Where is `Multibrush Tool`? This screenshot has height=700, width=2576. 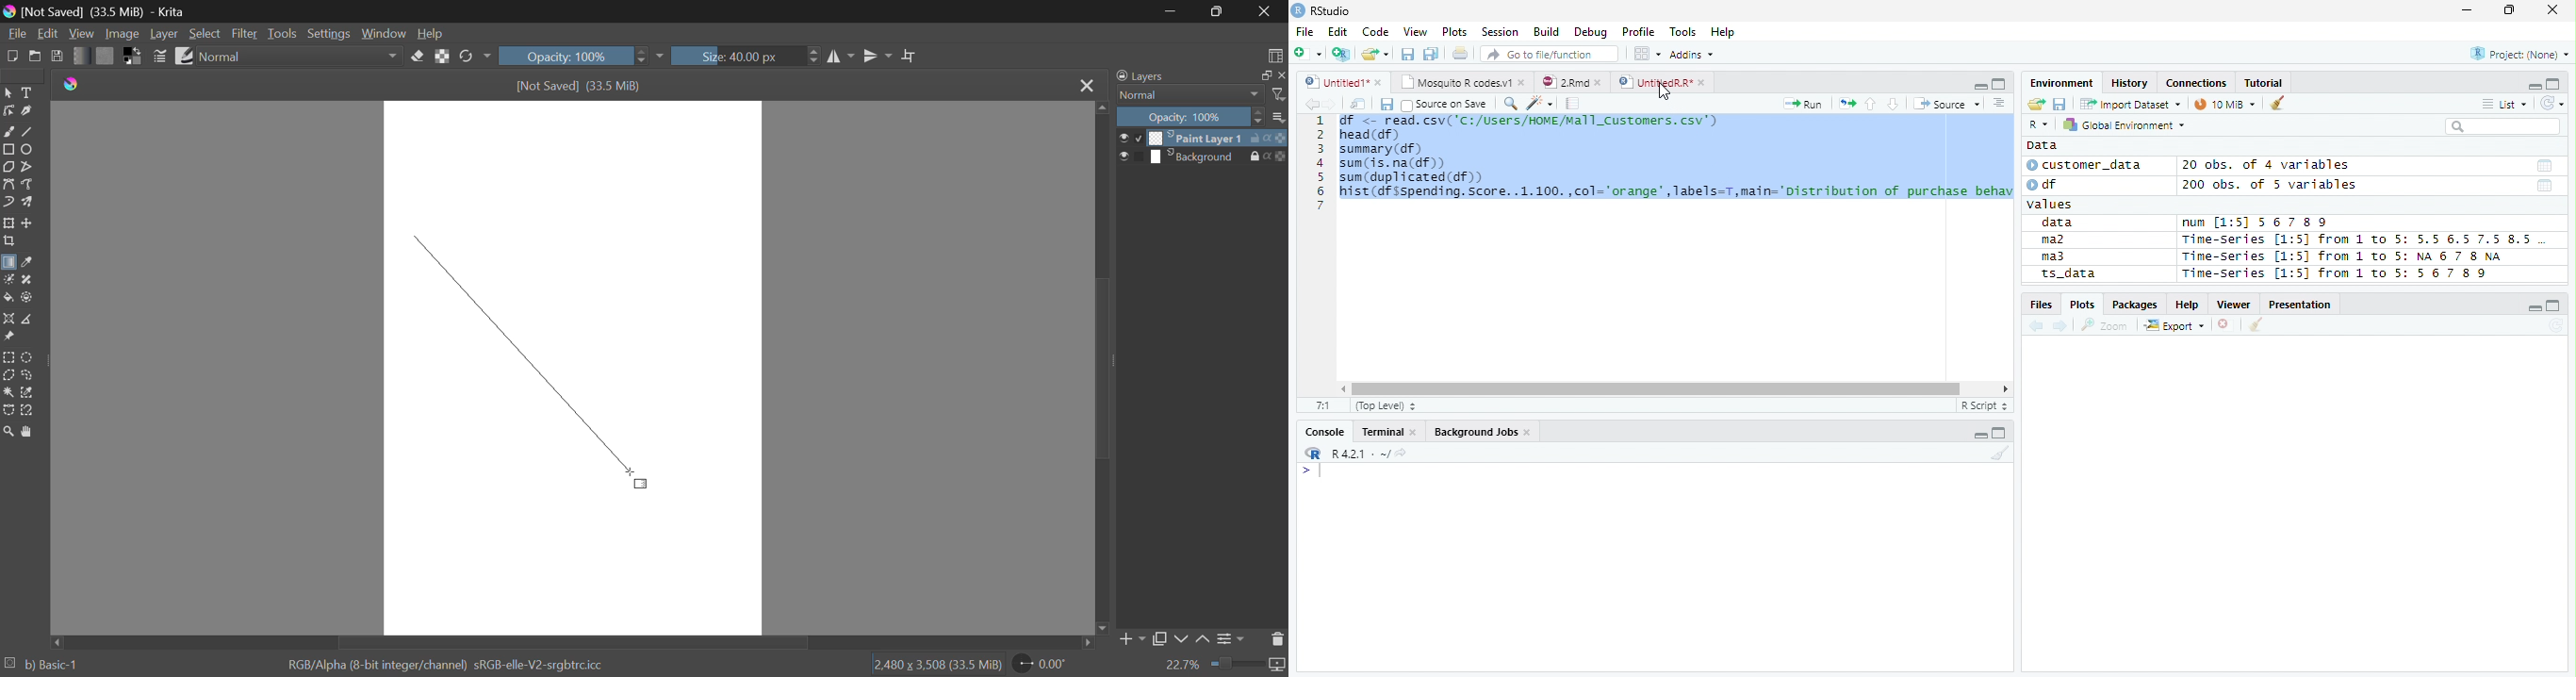 Multibrush Tool is located at coordinates (27, 203).